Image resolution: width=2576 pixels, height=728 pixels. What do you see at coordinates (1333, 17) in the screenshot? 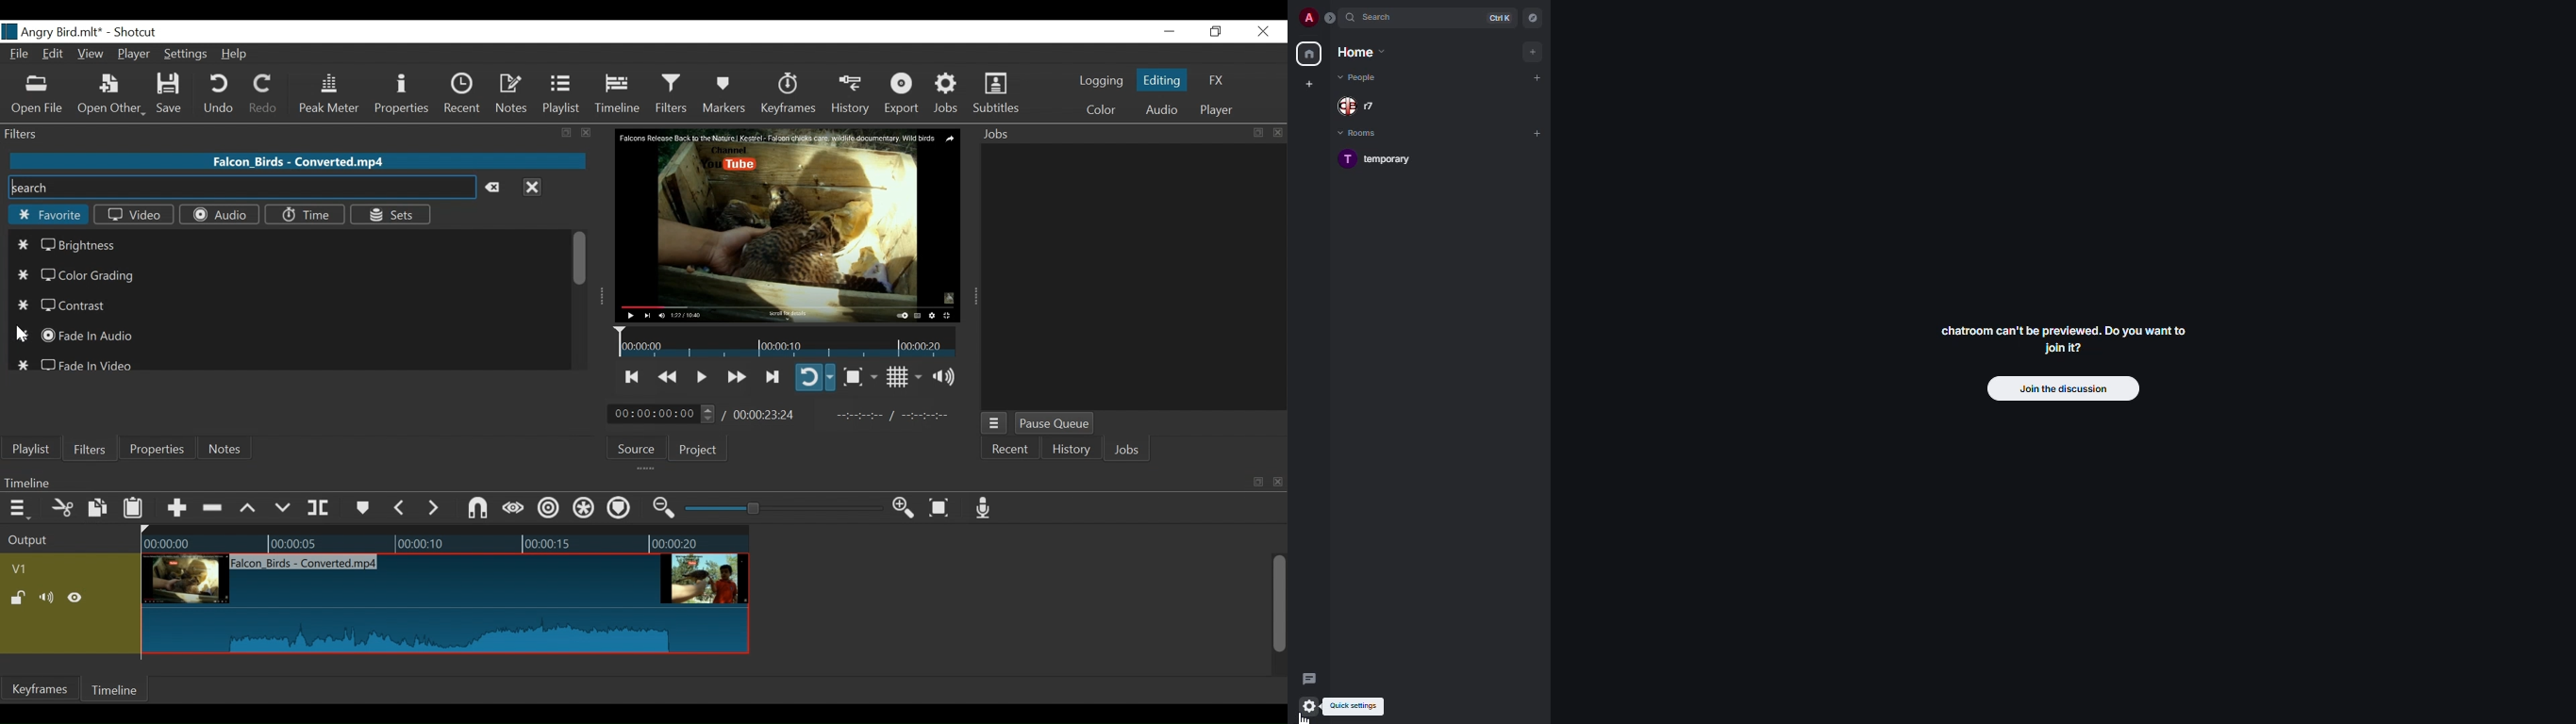
I see `expand` at bounding box center [1333, 17].